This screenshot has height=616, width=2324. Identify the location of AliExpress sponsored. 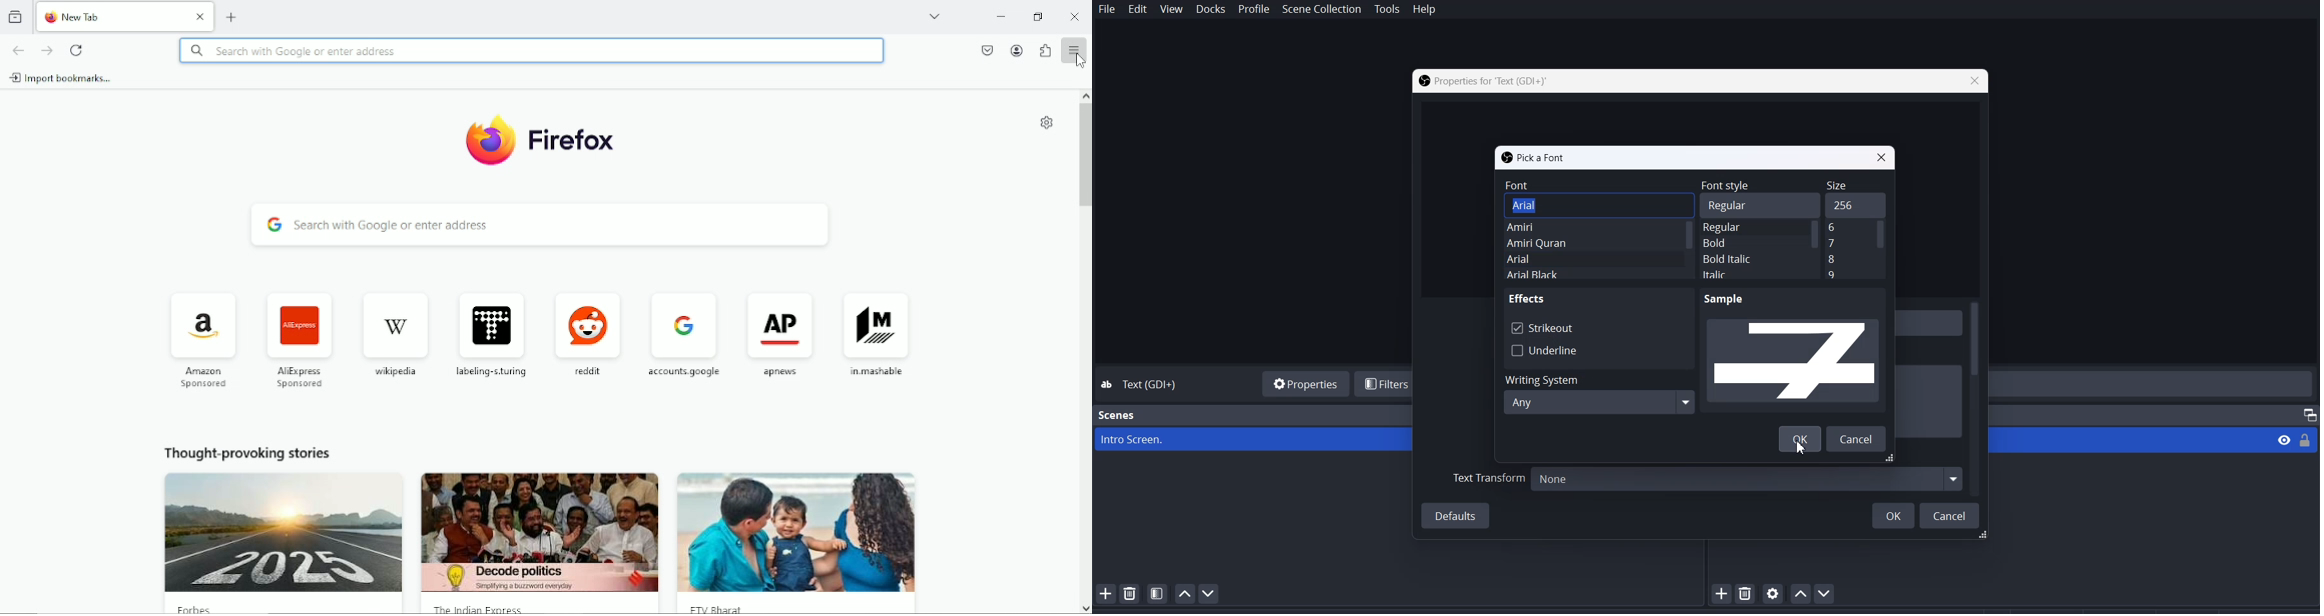
(296, 336).